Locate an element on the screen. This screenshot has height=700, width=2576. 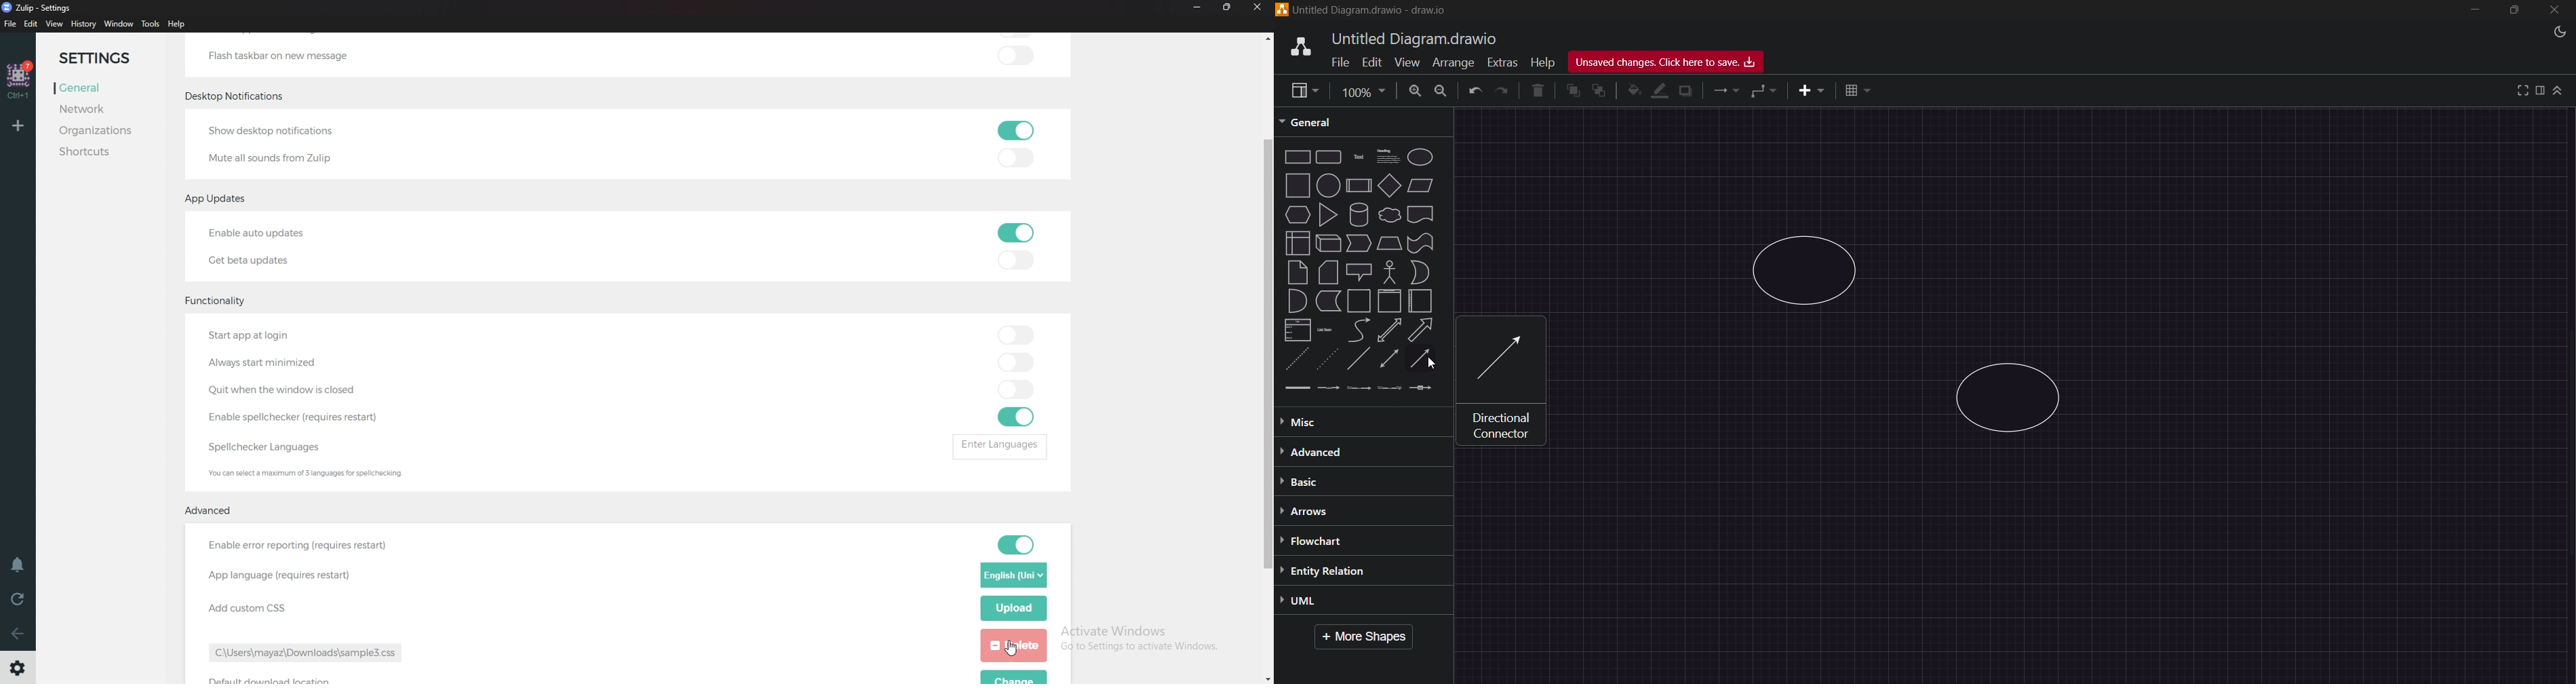
view is located at coordinates (54, 25).